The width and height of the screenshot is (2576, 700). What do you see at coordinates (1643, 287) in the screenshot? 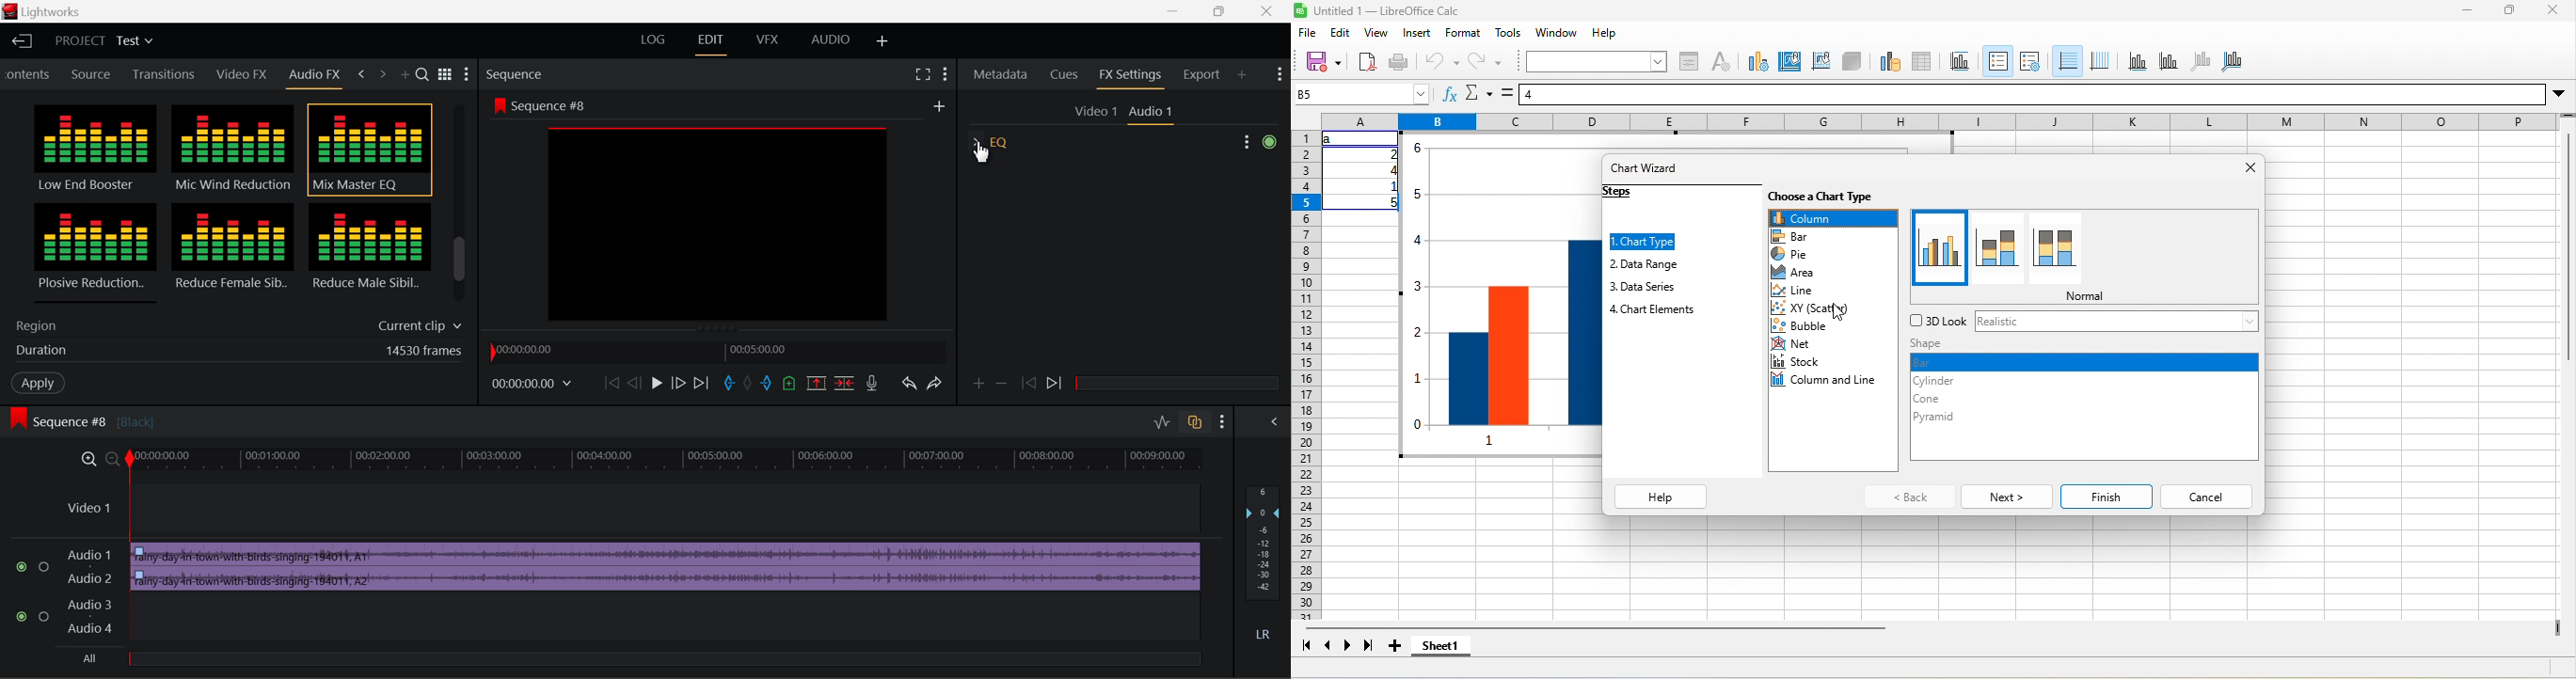
I see `data series` at bounding box center [1643, 287].